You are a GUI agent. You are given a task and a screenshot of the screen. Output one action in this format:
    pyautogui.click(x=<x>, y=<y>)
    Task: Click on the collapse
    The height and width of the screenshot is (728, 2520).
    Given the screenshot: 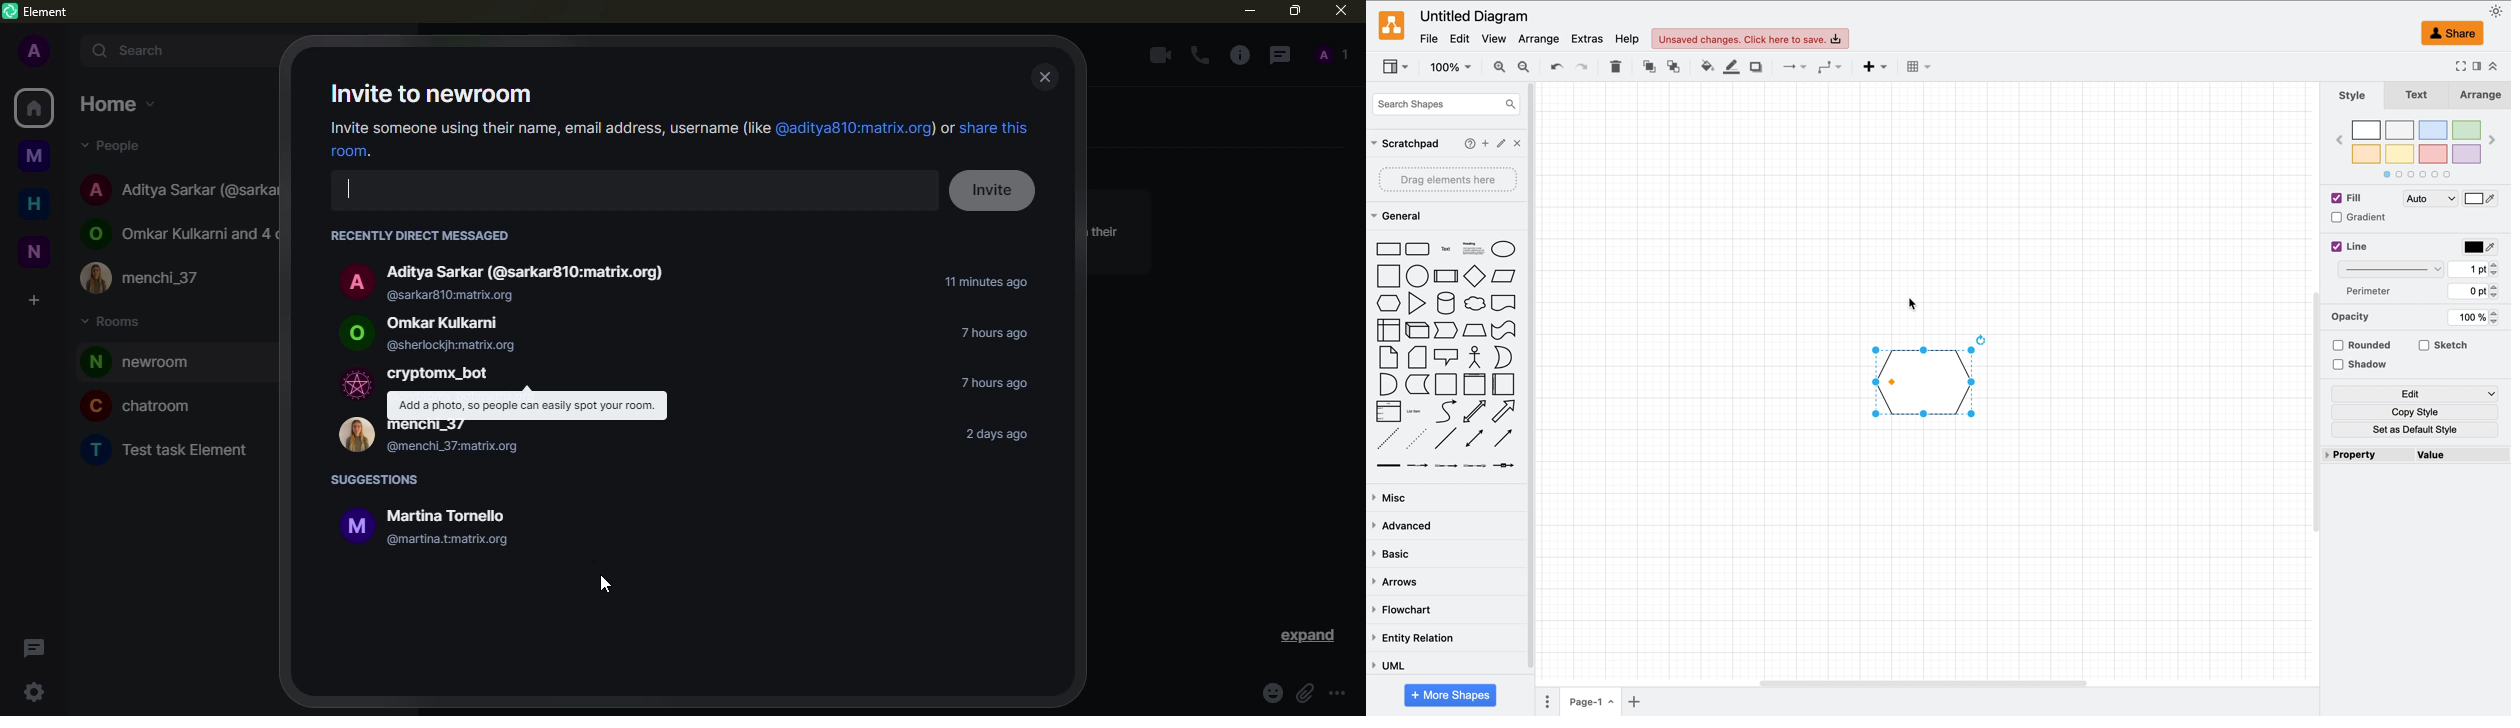 What is the action you would take?
    pyautogui.click(x=2493, y=66)
    